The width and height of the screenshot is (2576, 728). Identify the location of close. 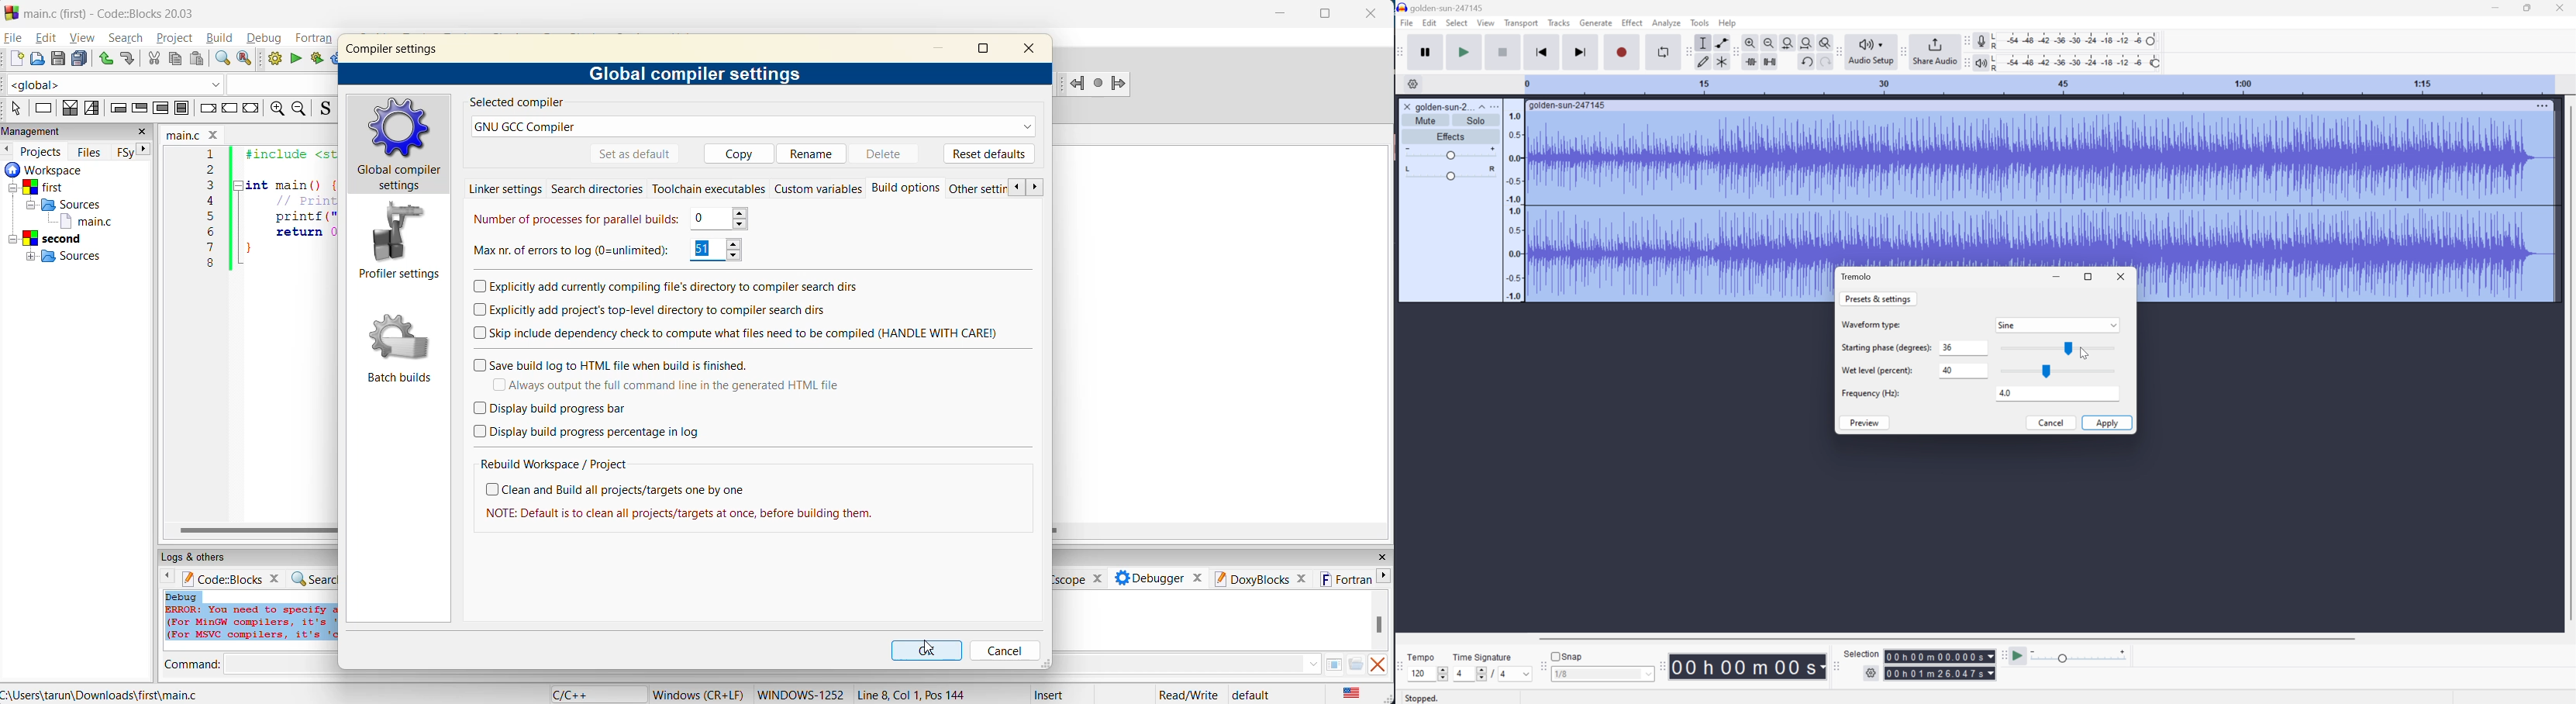
(1036, 48).